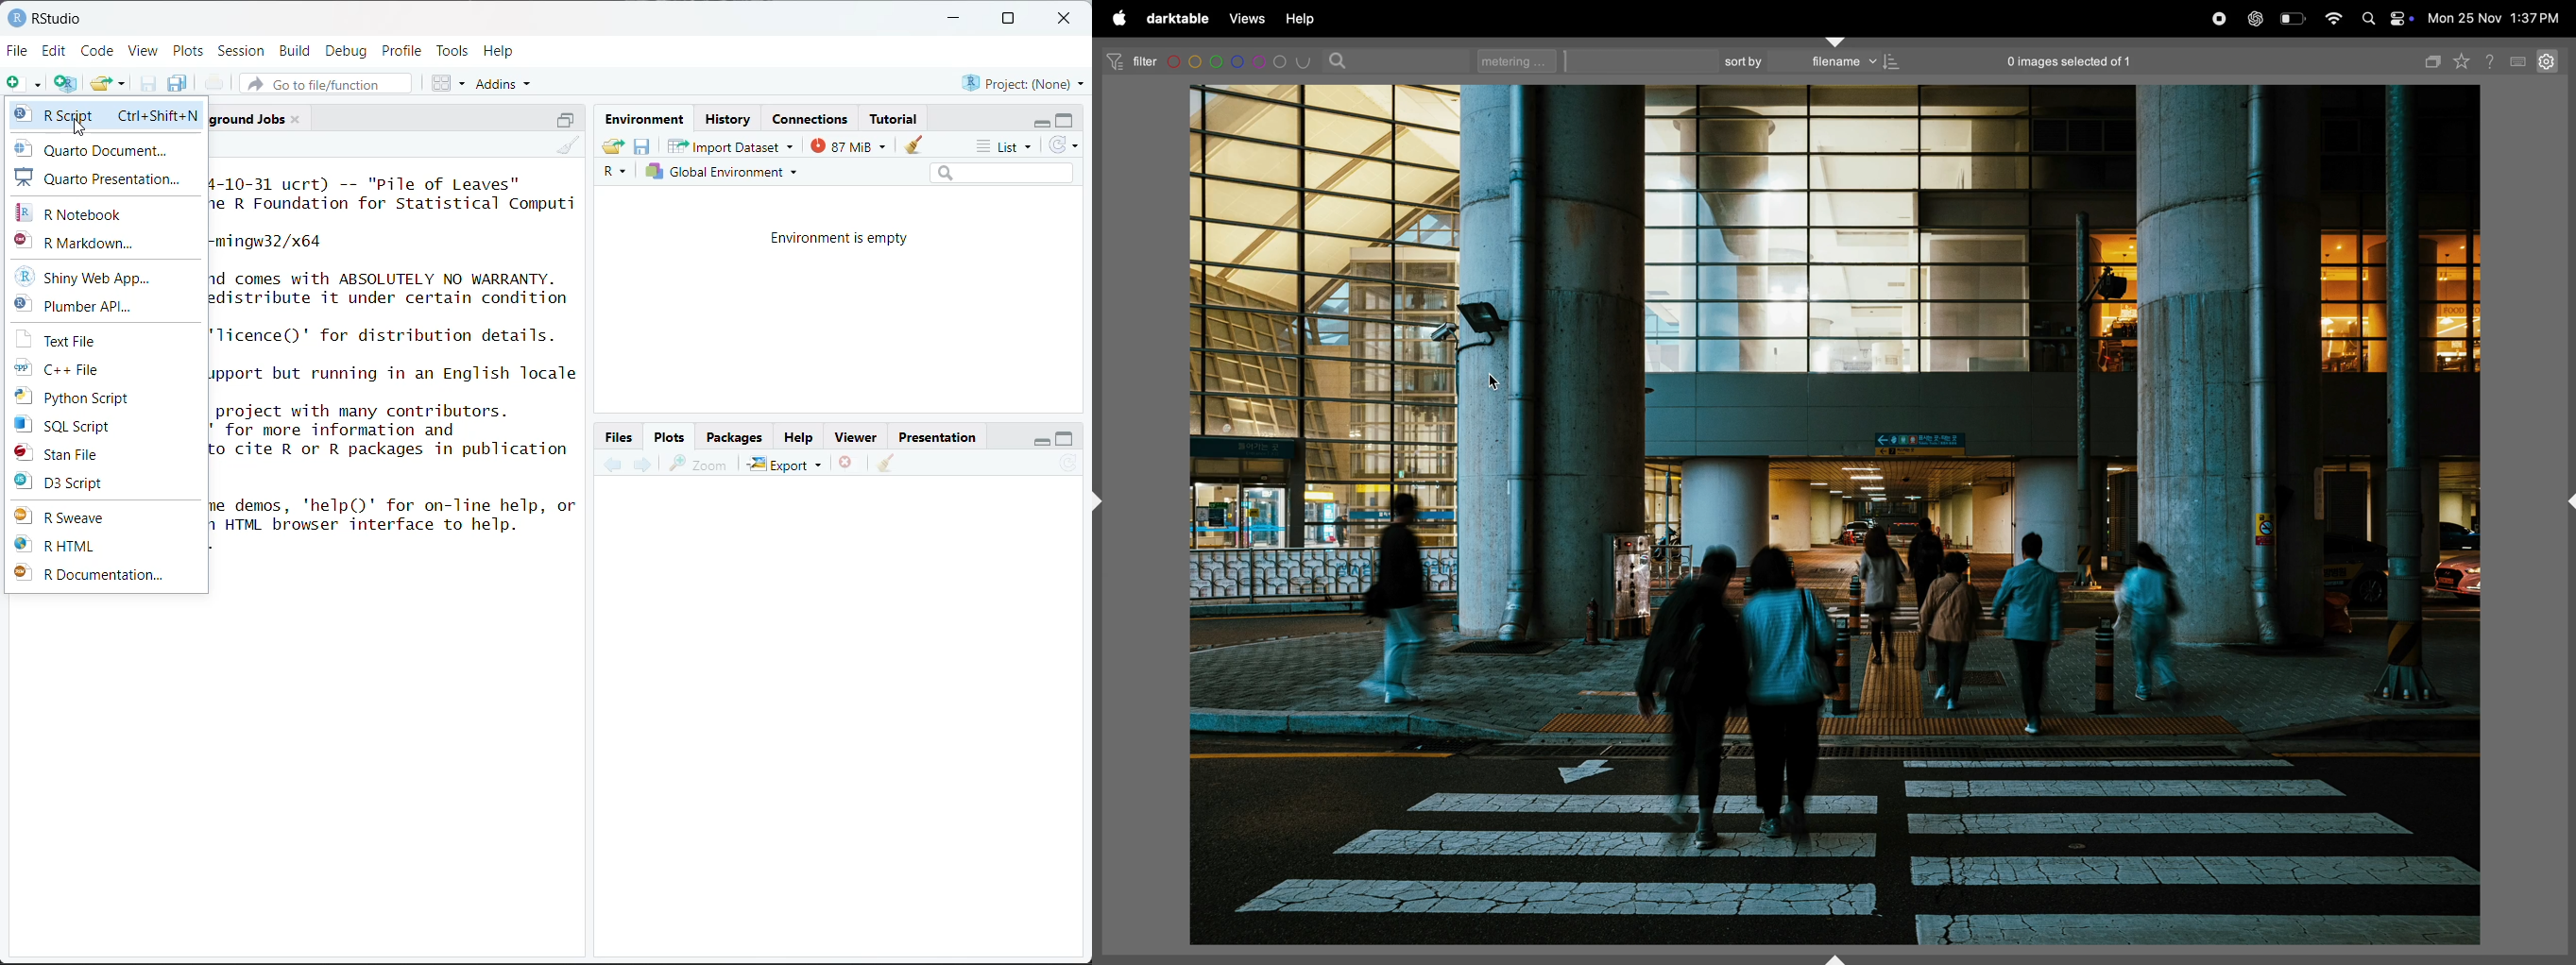 Image resolution: width=2576 pixels, height=980 pixels. Describe the element at coordinates (698, 464) in the screenshot. I see `zoom` at that location.